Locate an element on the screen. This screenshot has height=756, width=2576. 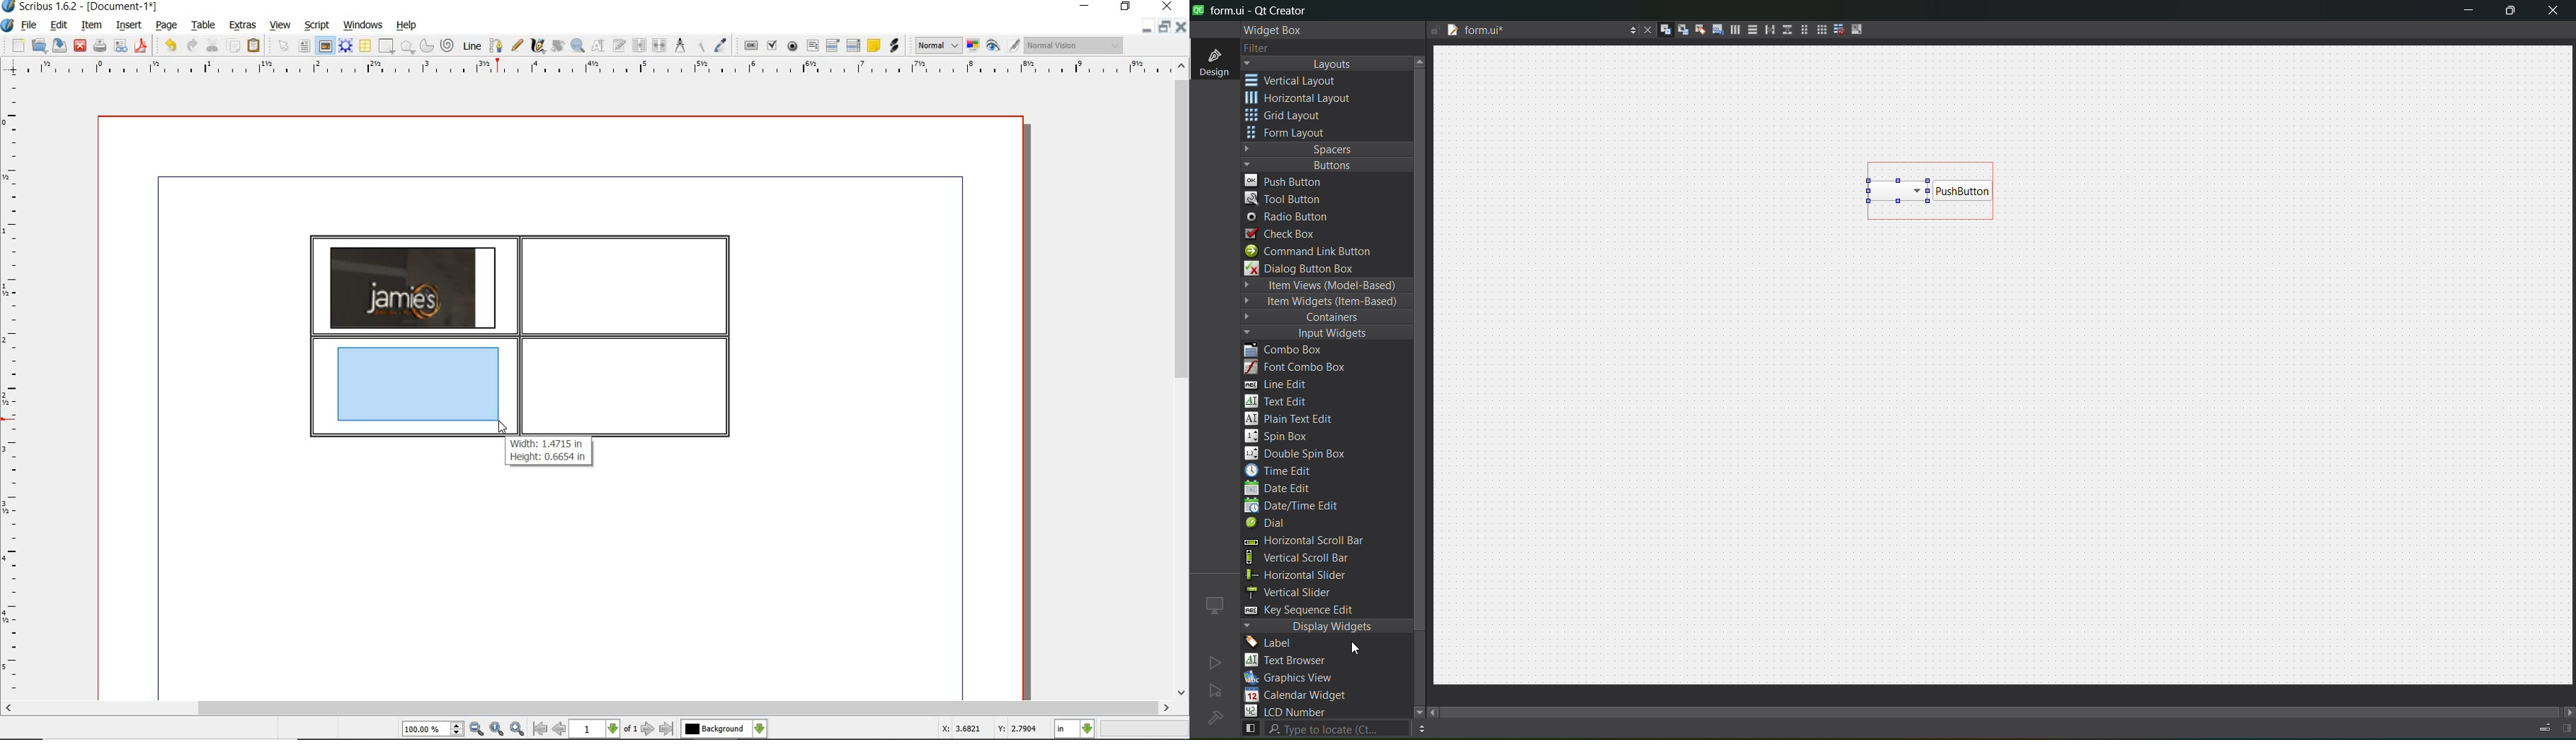
go to first page is located at coordinates (540, 729).